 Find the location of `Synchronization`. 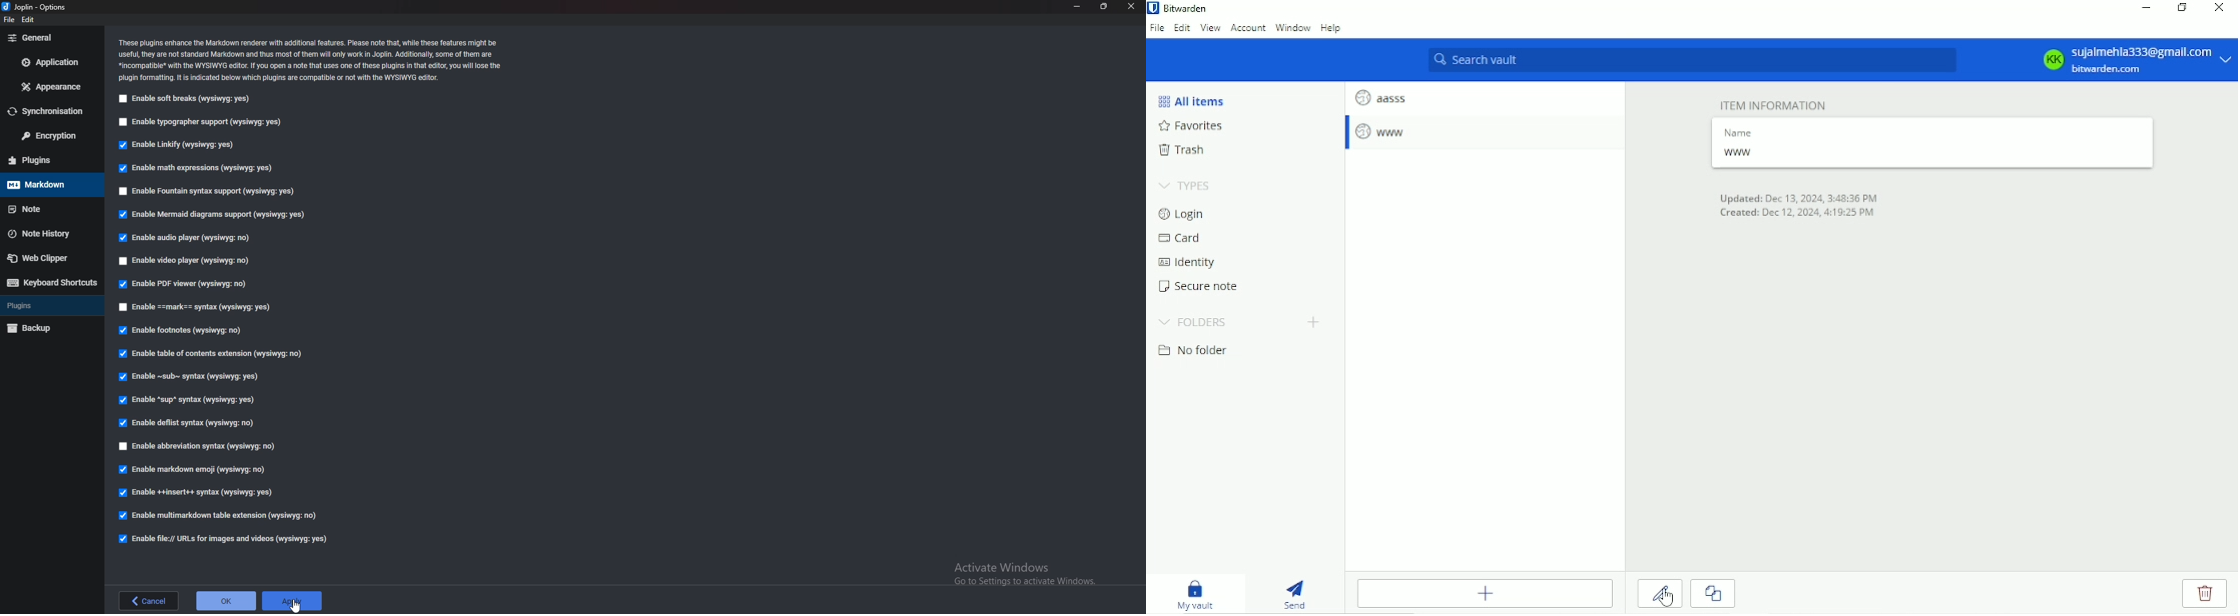

Synchronization is located at coordinates (47, 111).